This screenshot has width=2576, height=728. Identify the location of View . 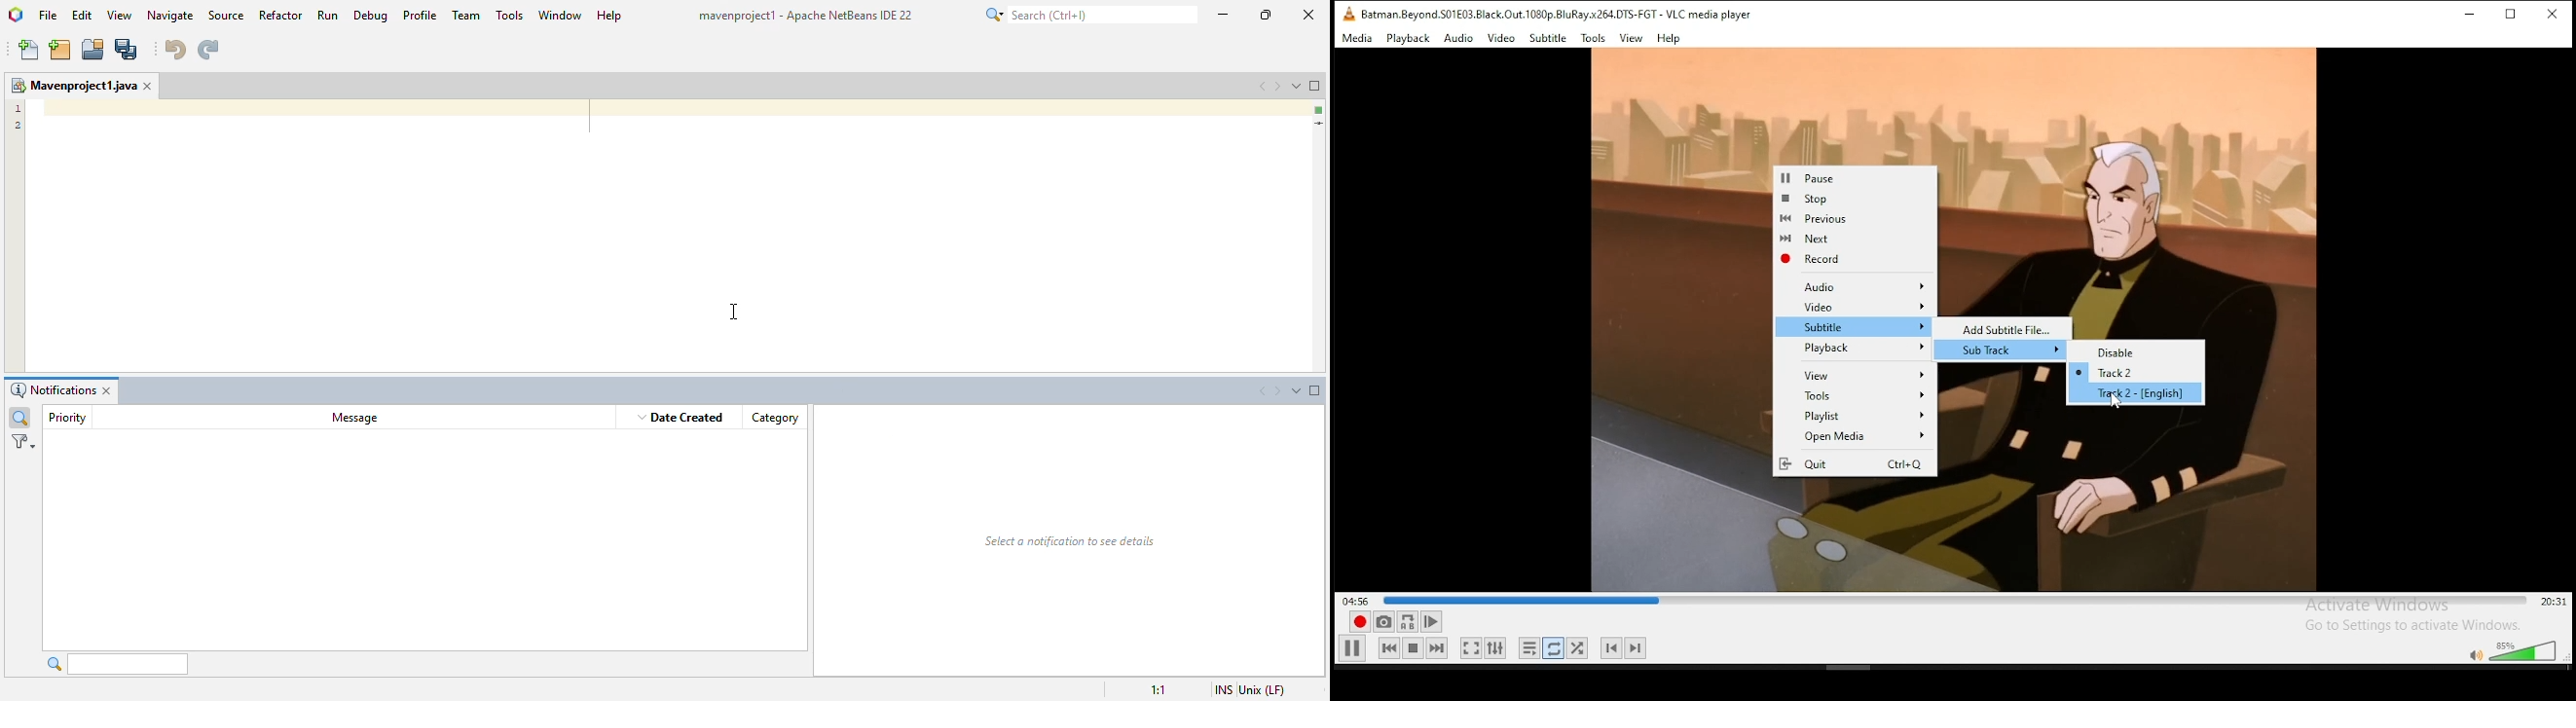
(1859, 376).